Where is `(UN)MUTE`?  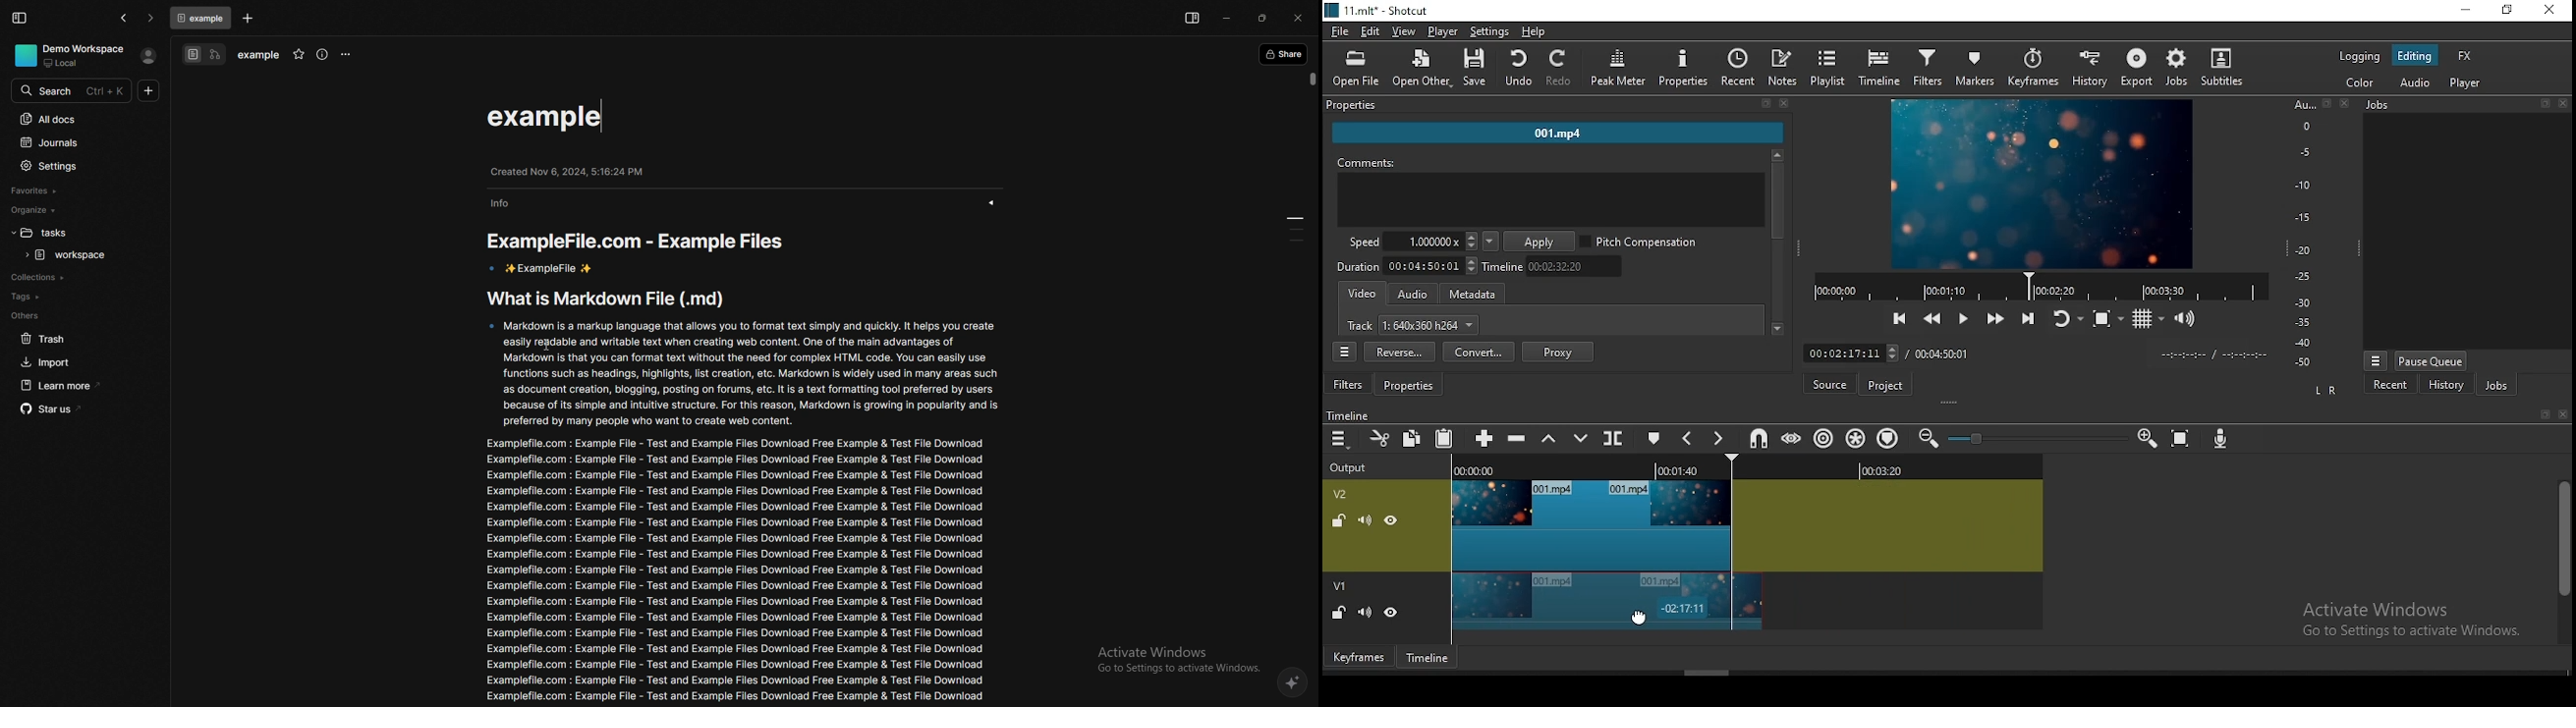 (UN)MUTE is located at coordinates (1364, 518).